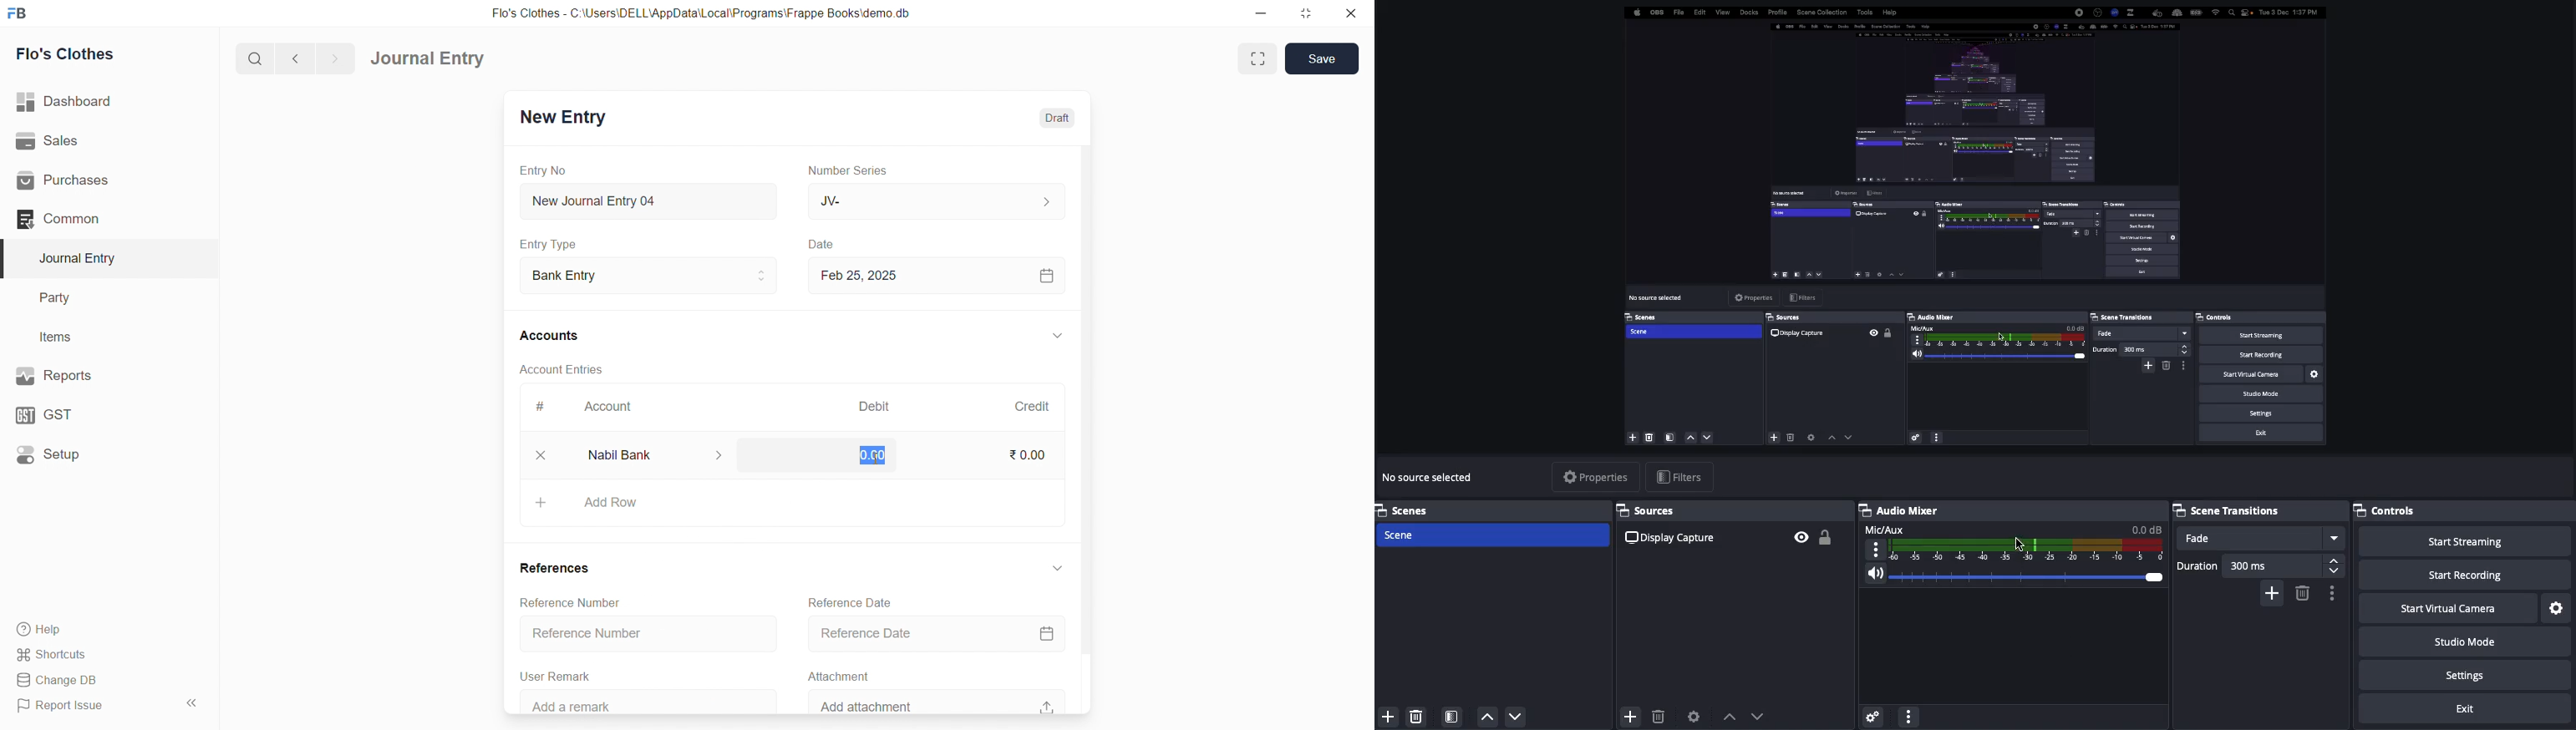 The image size is (2576, 756). What do you see at coordinates (301, 57) in the screenshot?
I see `navigate backward` at bounding box center [301, 57].